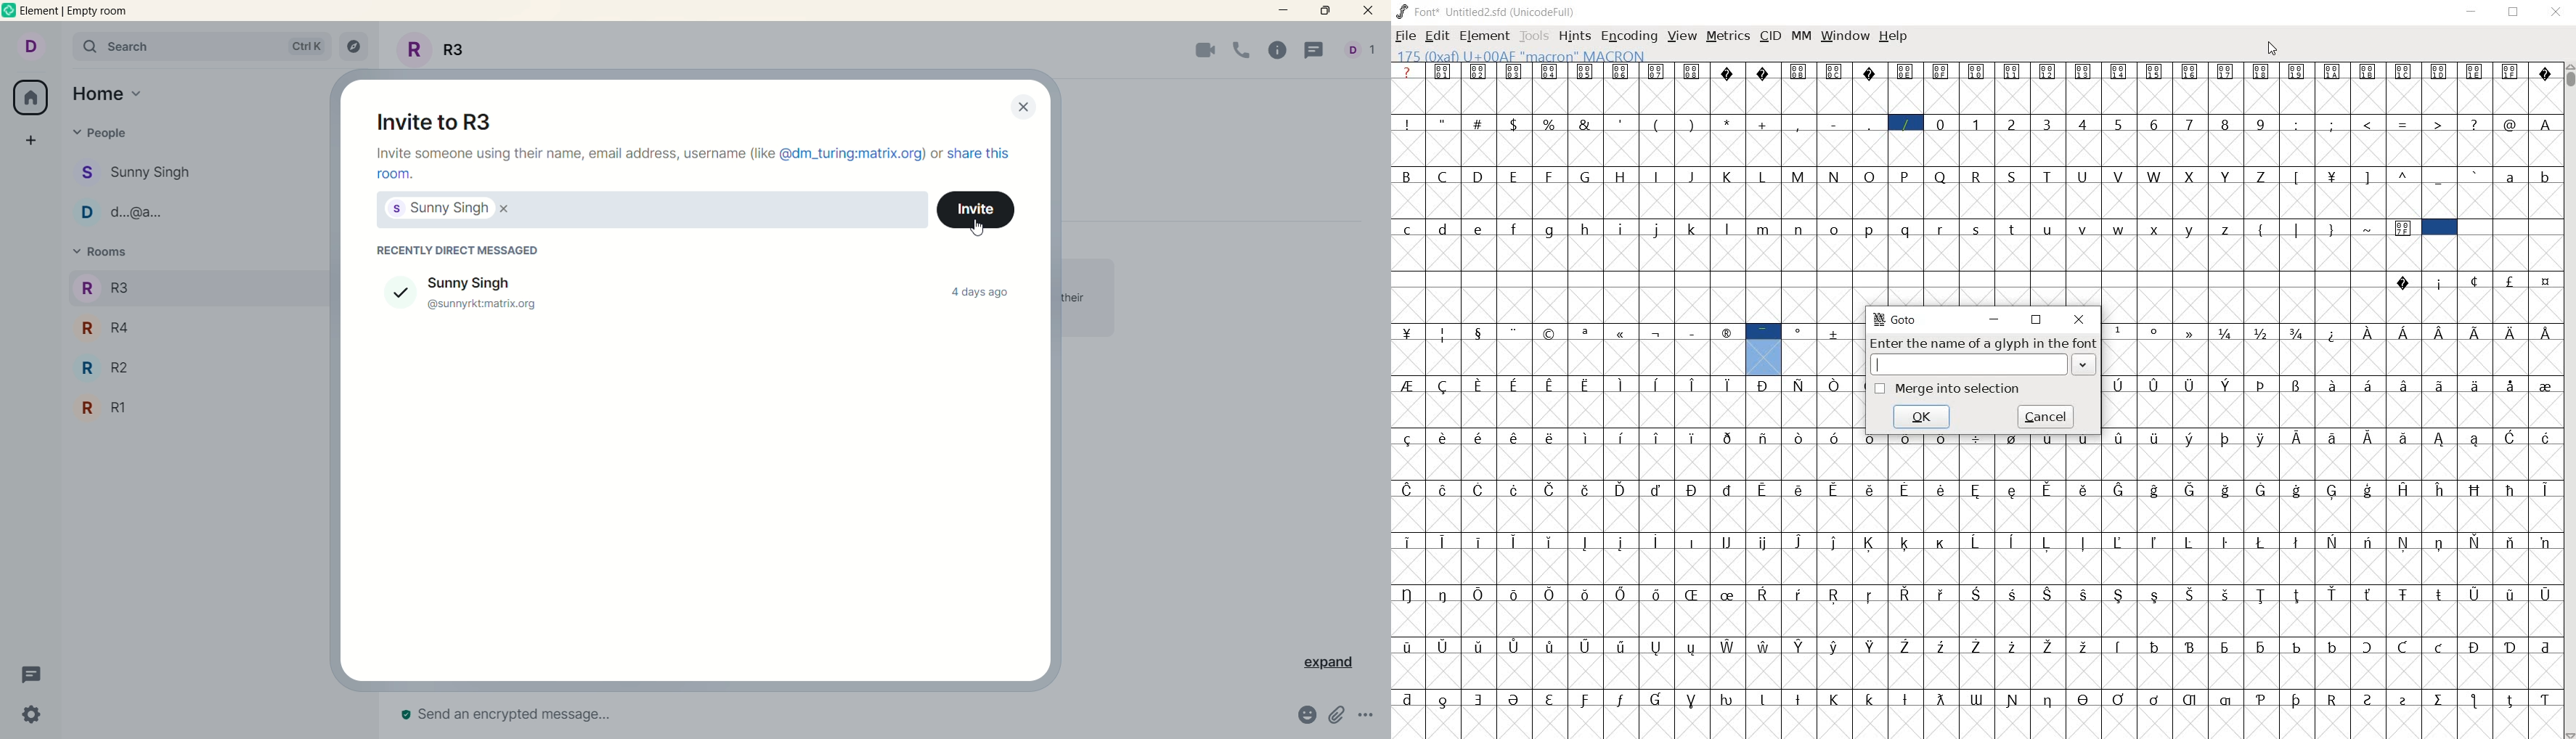  Describe the element at coordinates (2296, 190) in the screenshot. I see `special characters` at that location.